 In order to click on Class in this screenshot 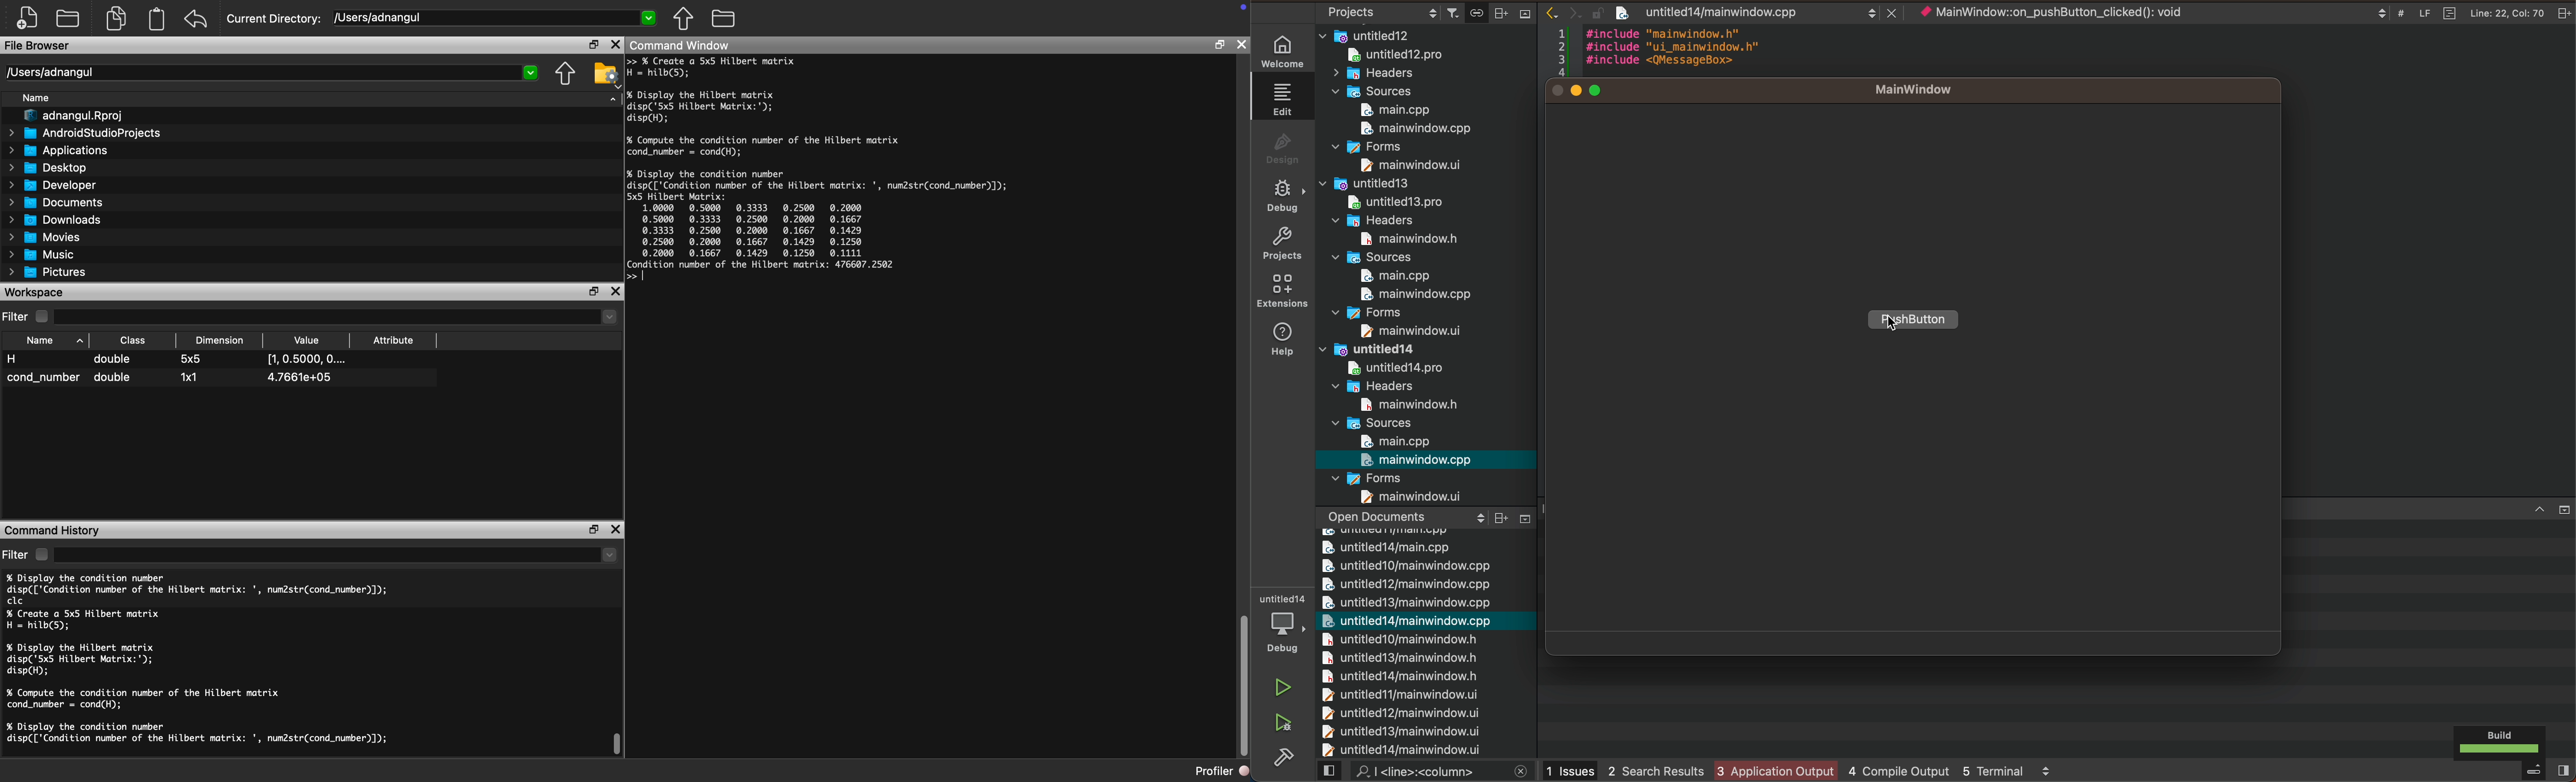, I will do `click(131, 341)`.